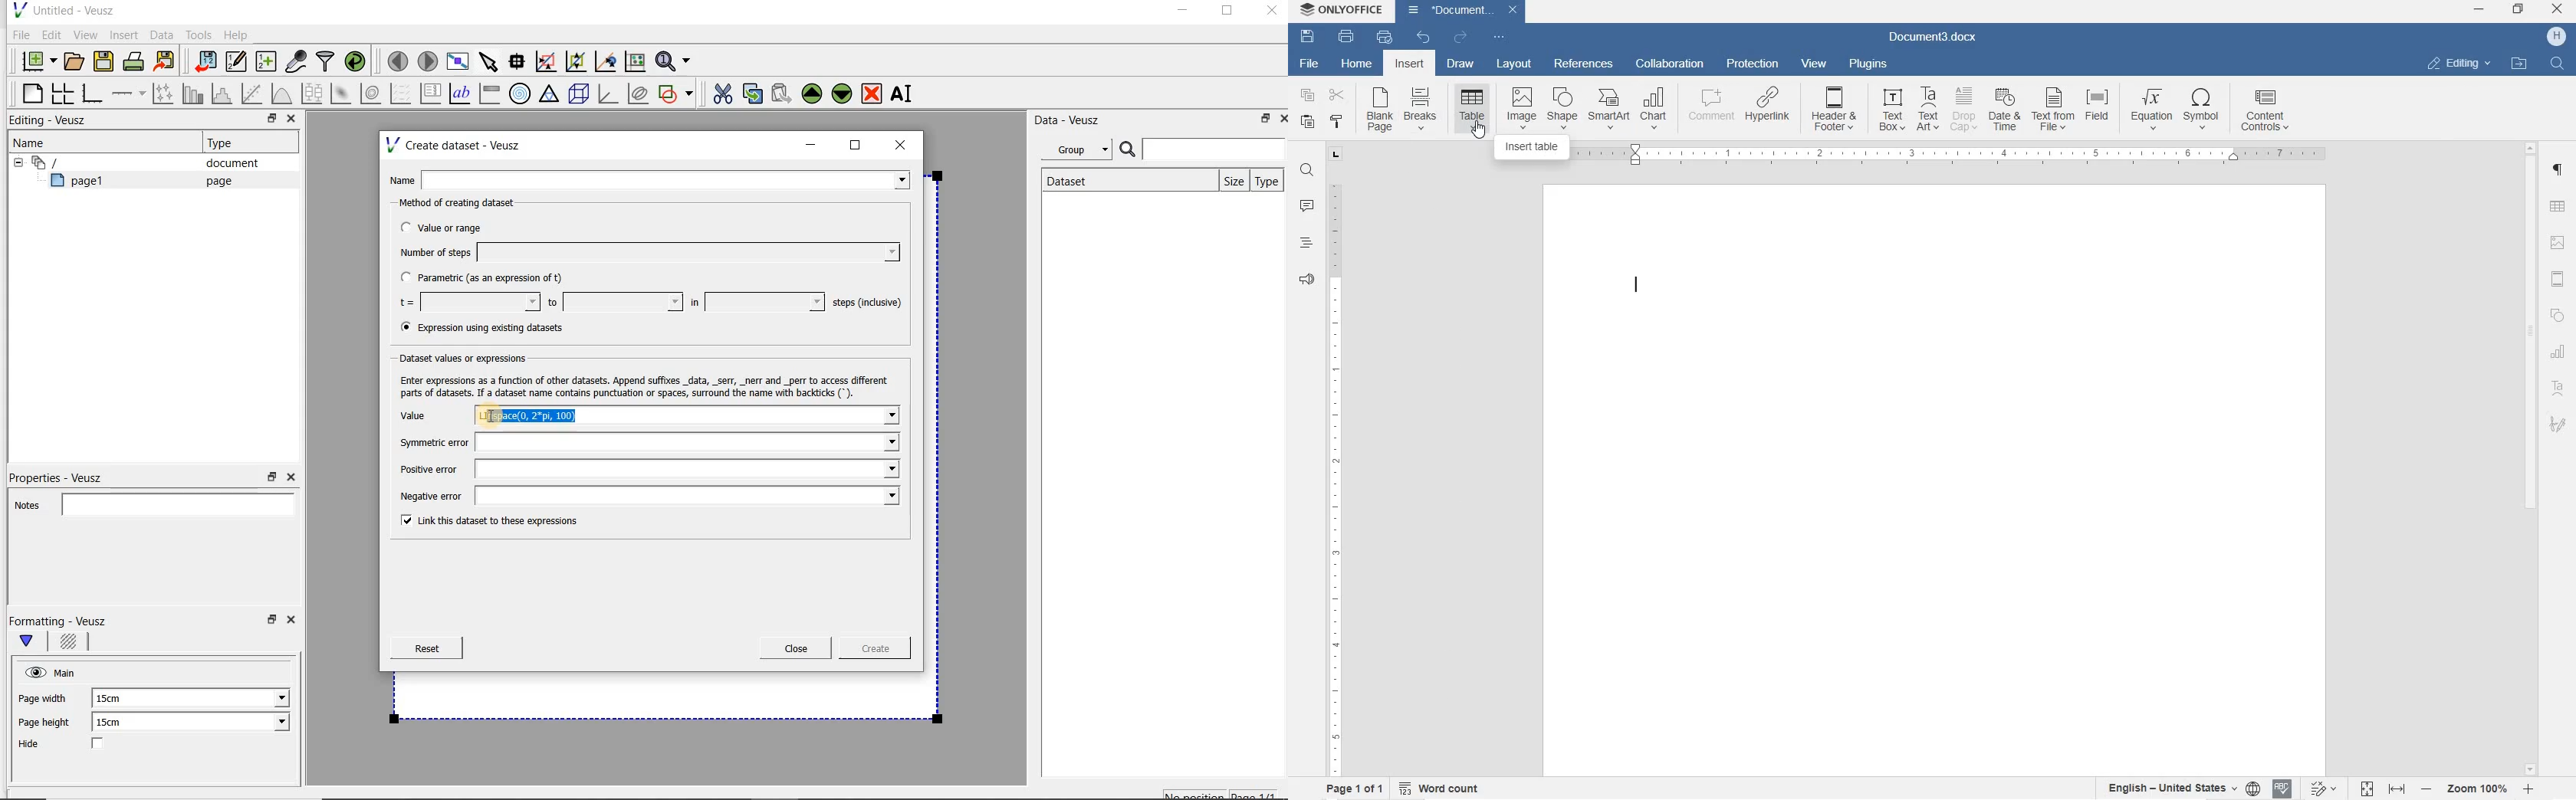 The height and width of the screenshot is (812, 2576). What do you see at coordinates (495, 415) in the screenshot?
I see `Cursor` at bounding box center [495, 415].